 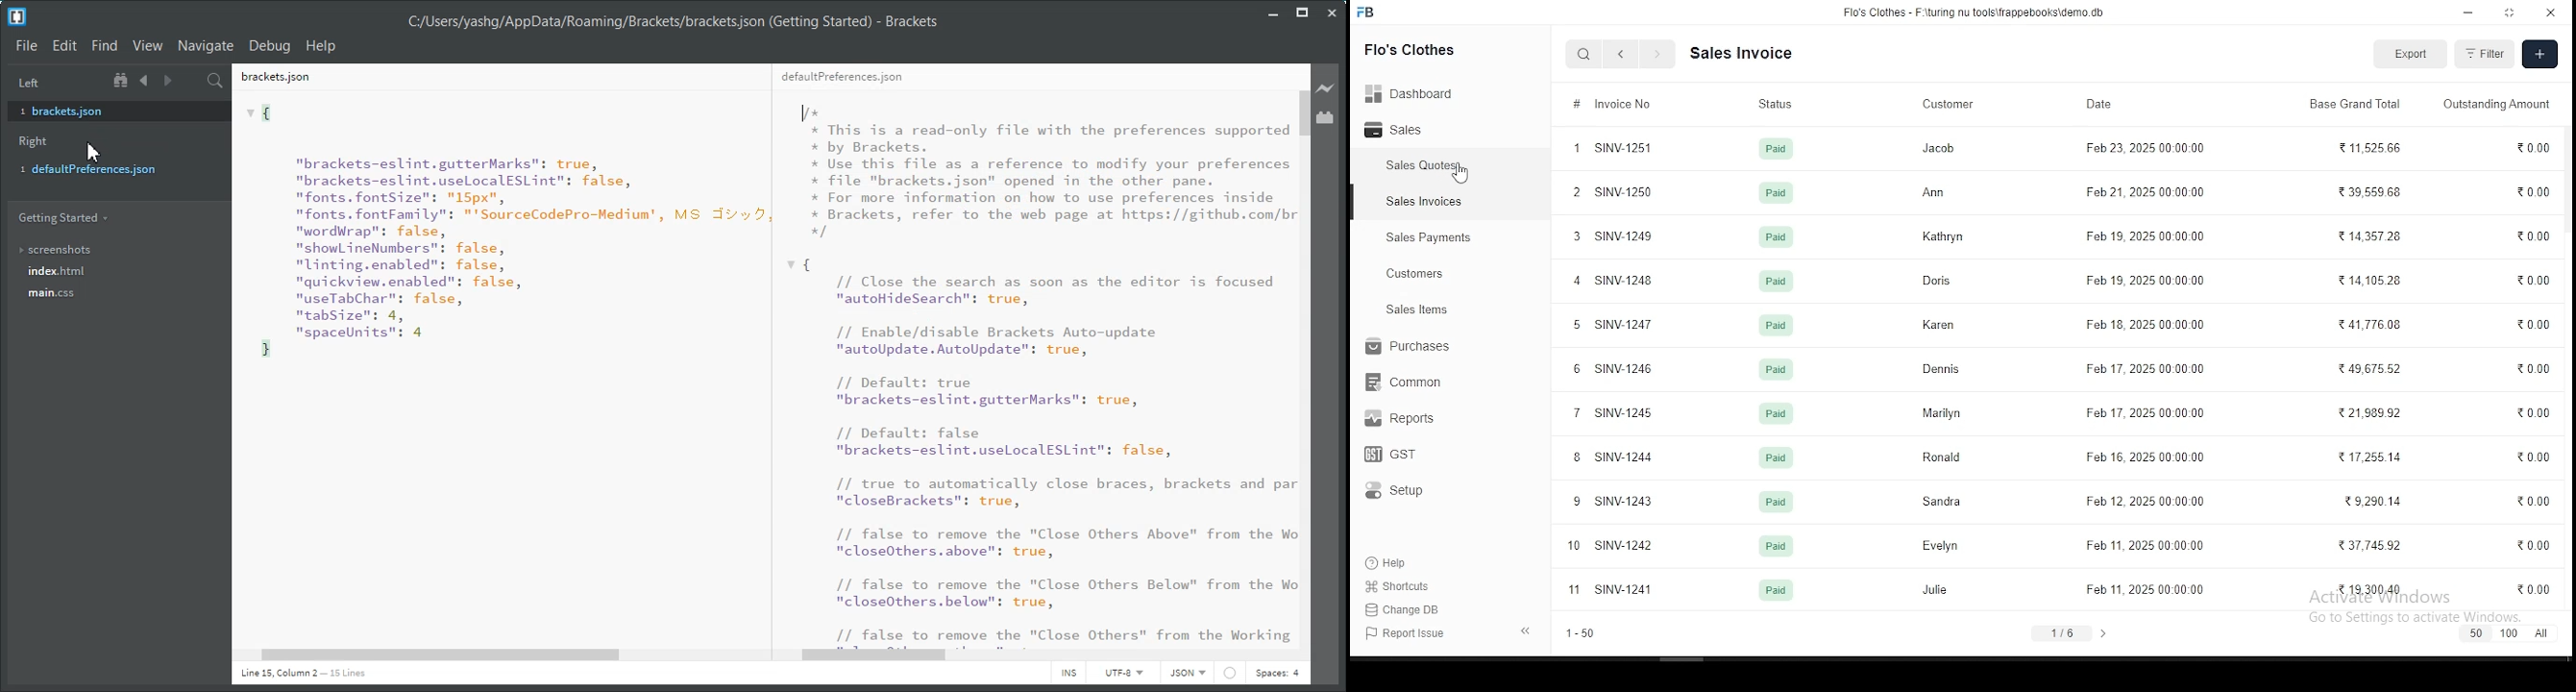 What do you see at coordinates (2375, 280) in the screenshot?
I see `14,105.28` at bounding box center [2375, 280].